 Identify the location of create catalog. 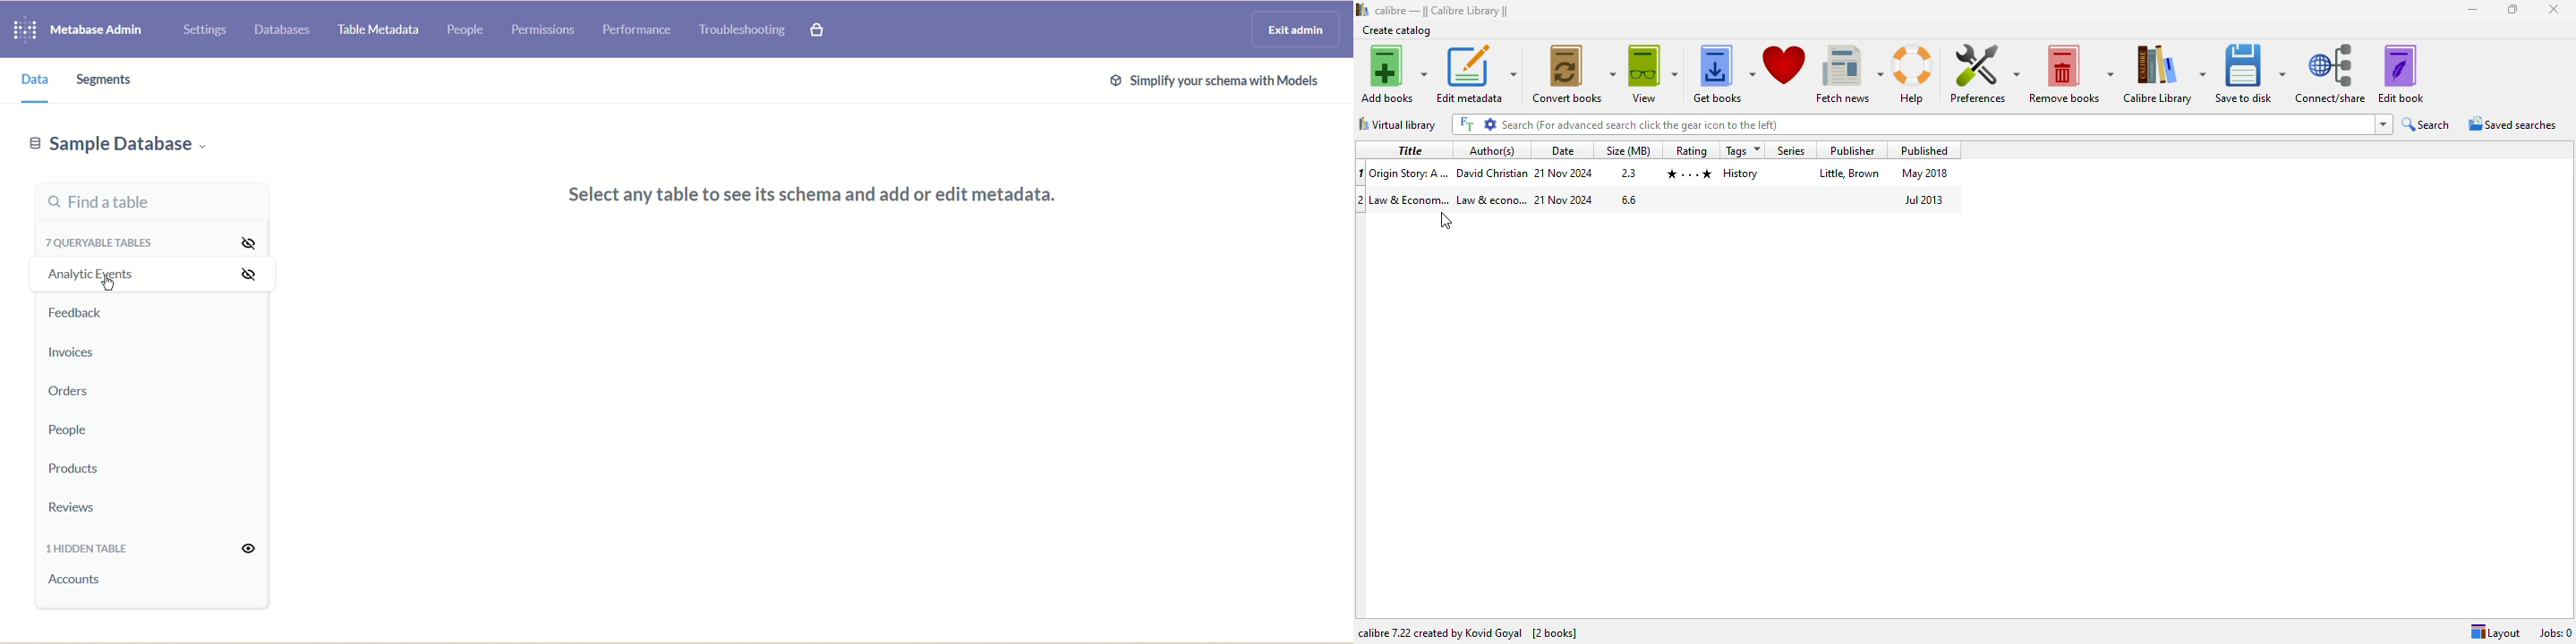
(1397, 30).